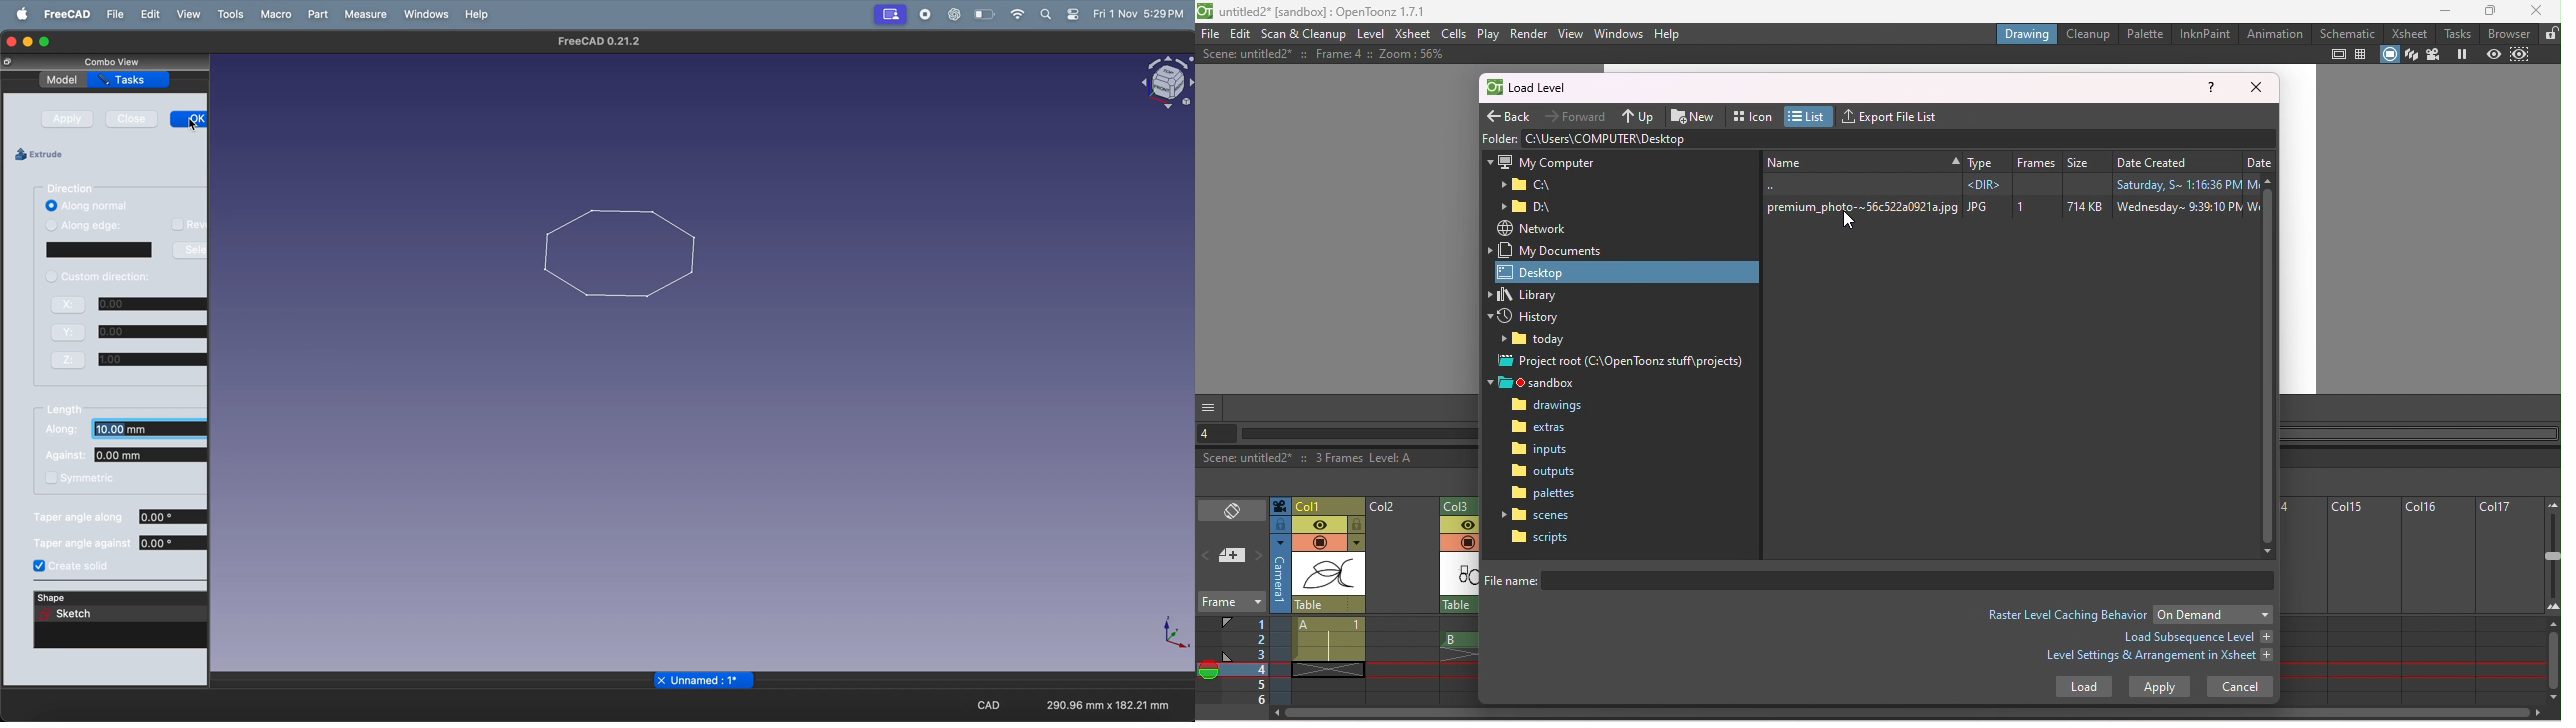 The image size is (2576, 728). Describe the element at coordinates (927, 15) in the screenshot. I see `record` at that location.